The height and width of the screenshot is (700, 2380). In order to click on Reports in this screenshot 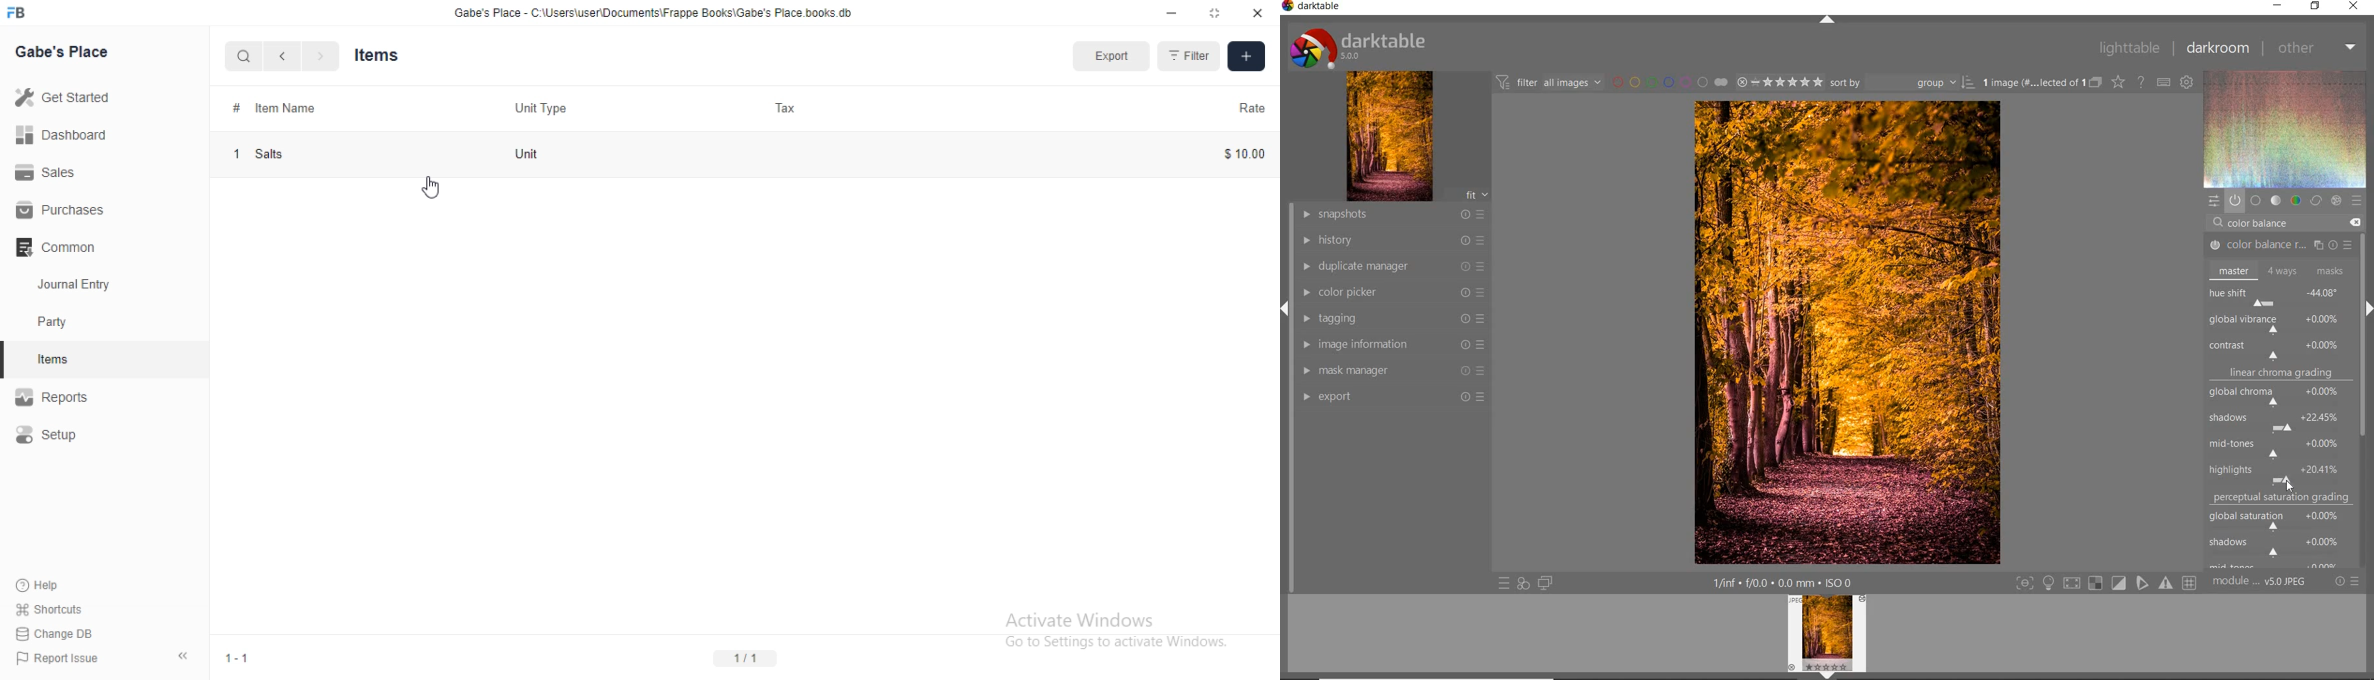, I will do `click(61, 396)`.